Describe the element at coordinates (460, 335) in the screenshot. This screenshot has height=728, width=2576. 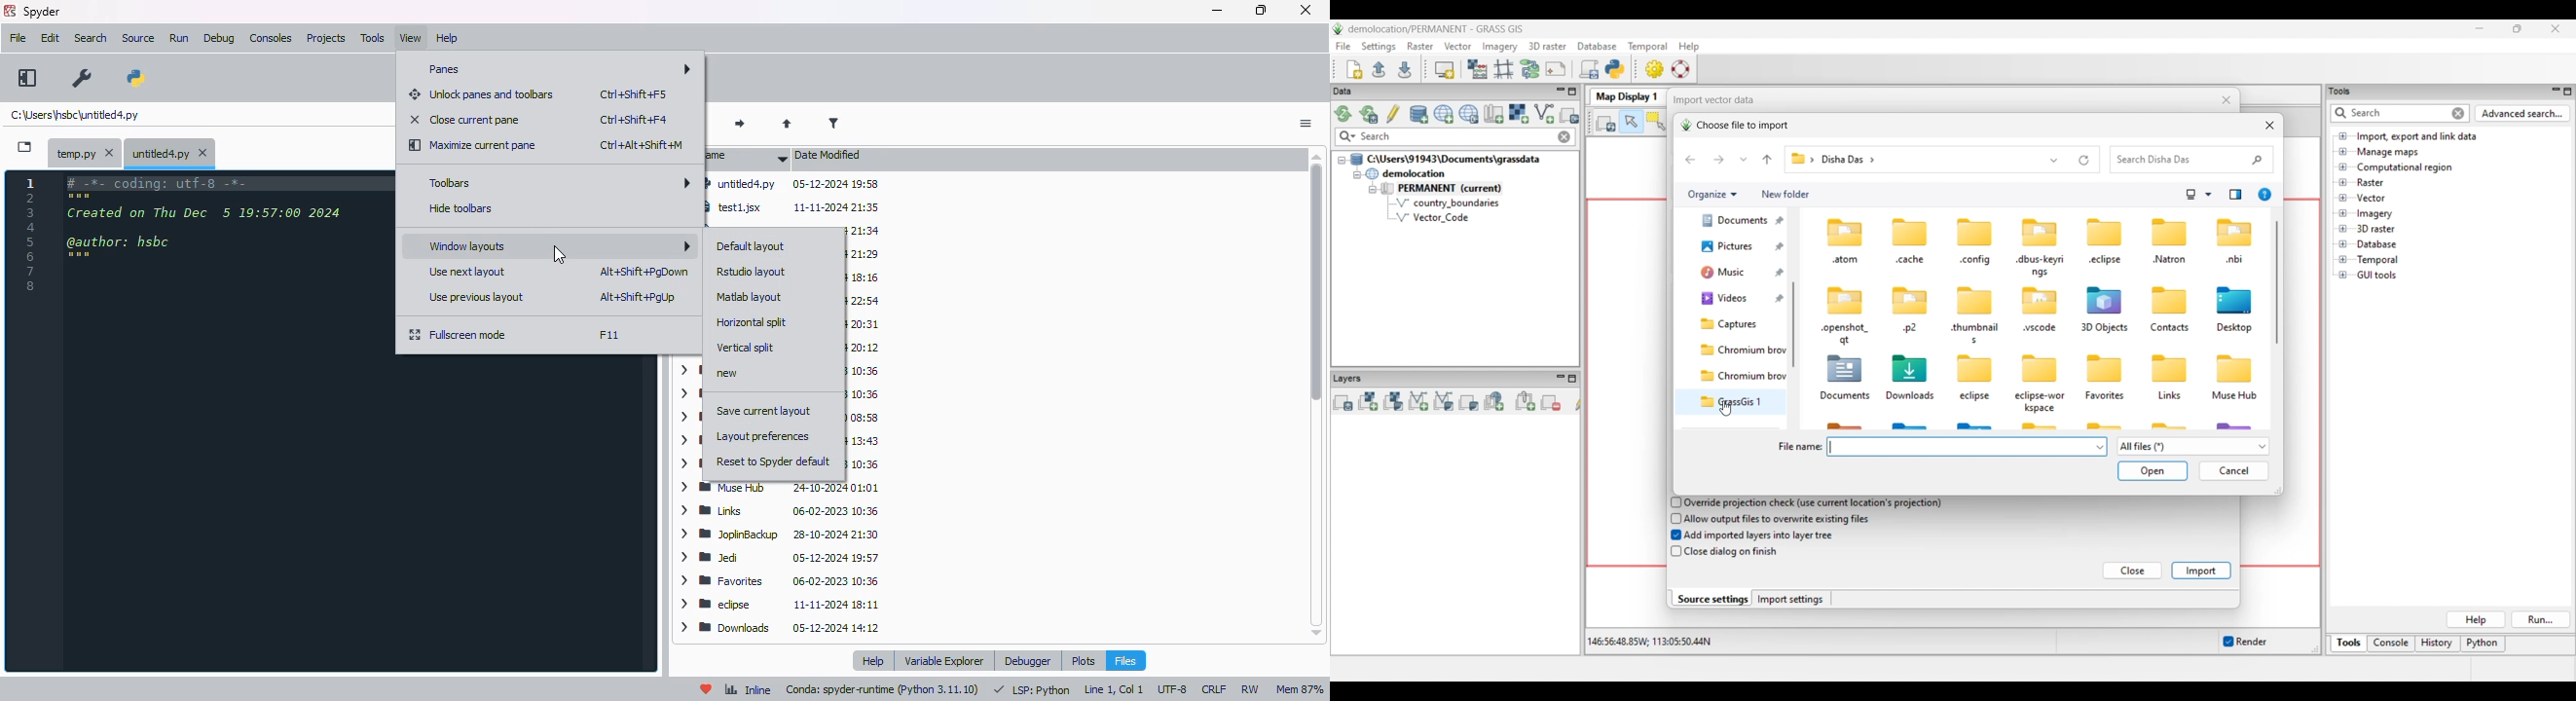
I see `fullscreen mode` at that location.